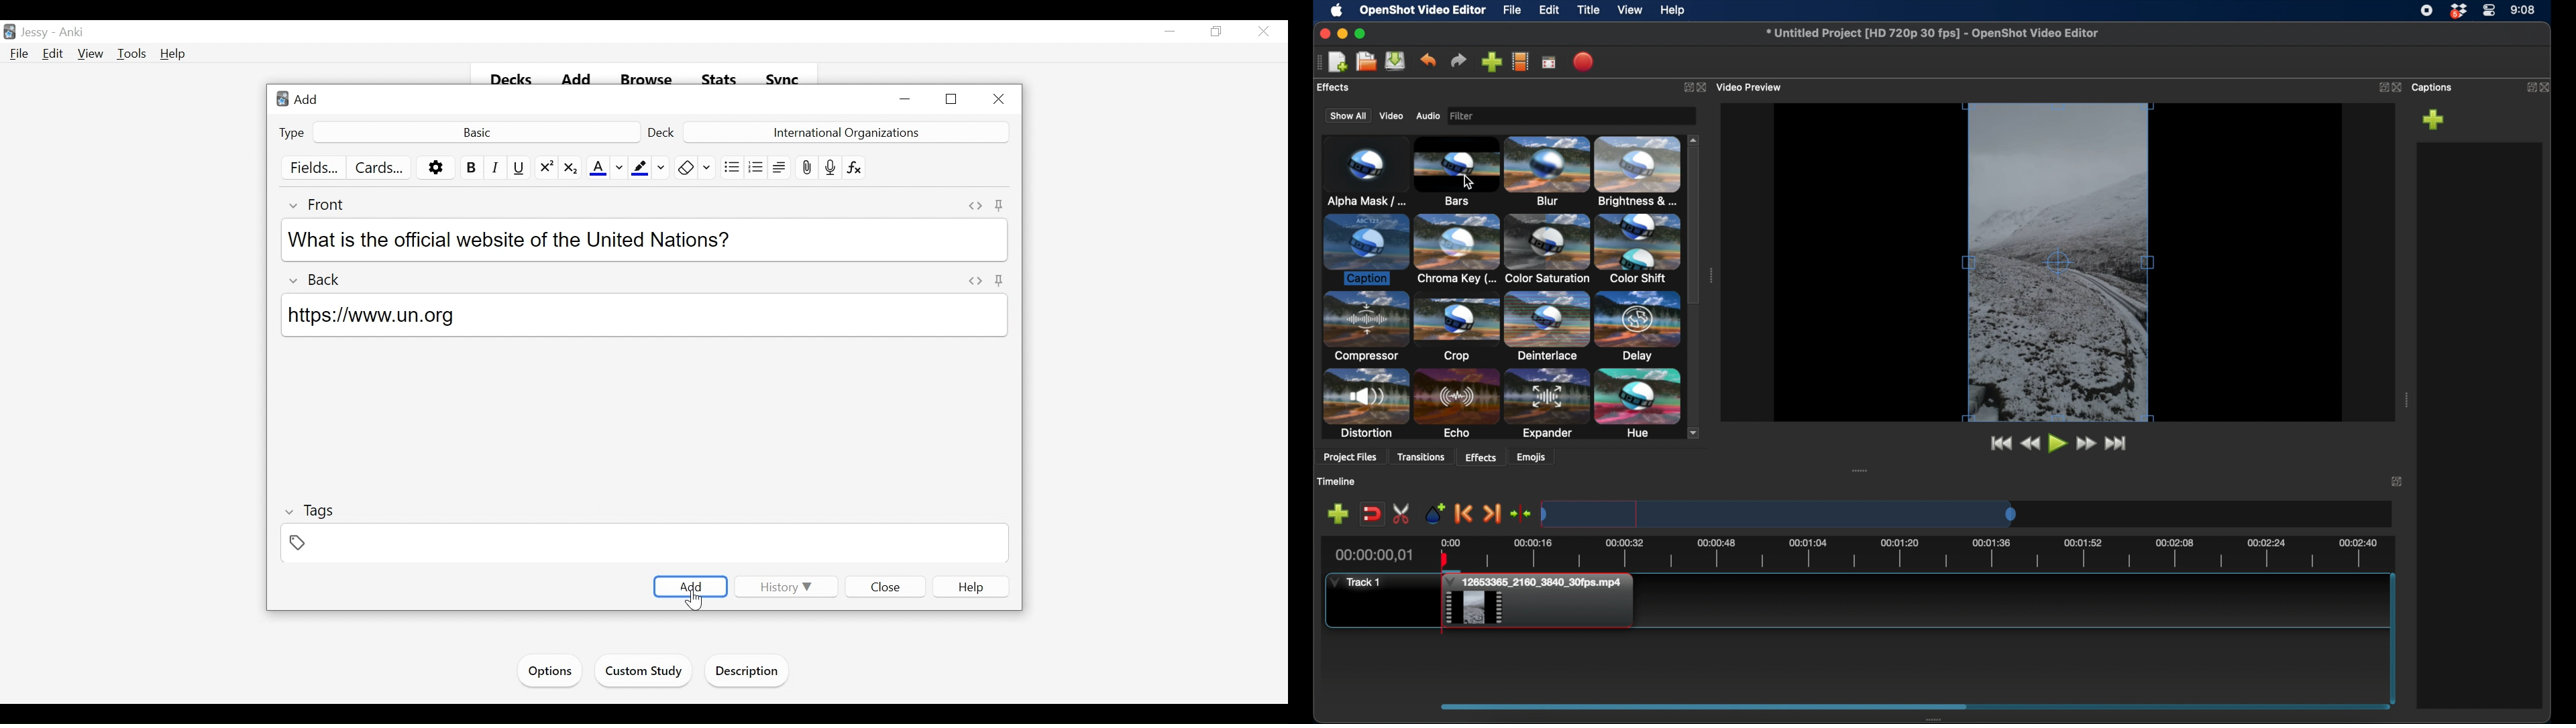 The image size is (2576, 728). I want to click on previous marker, so click(1464, 514).